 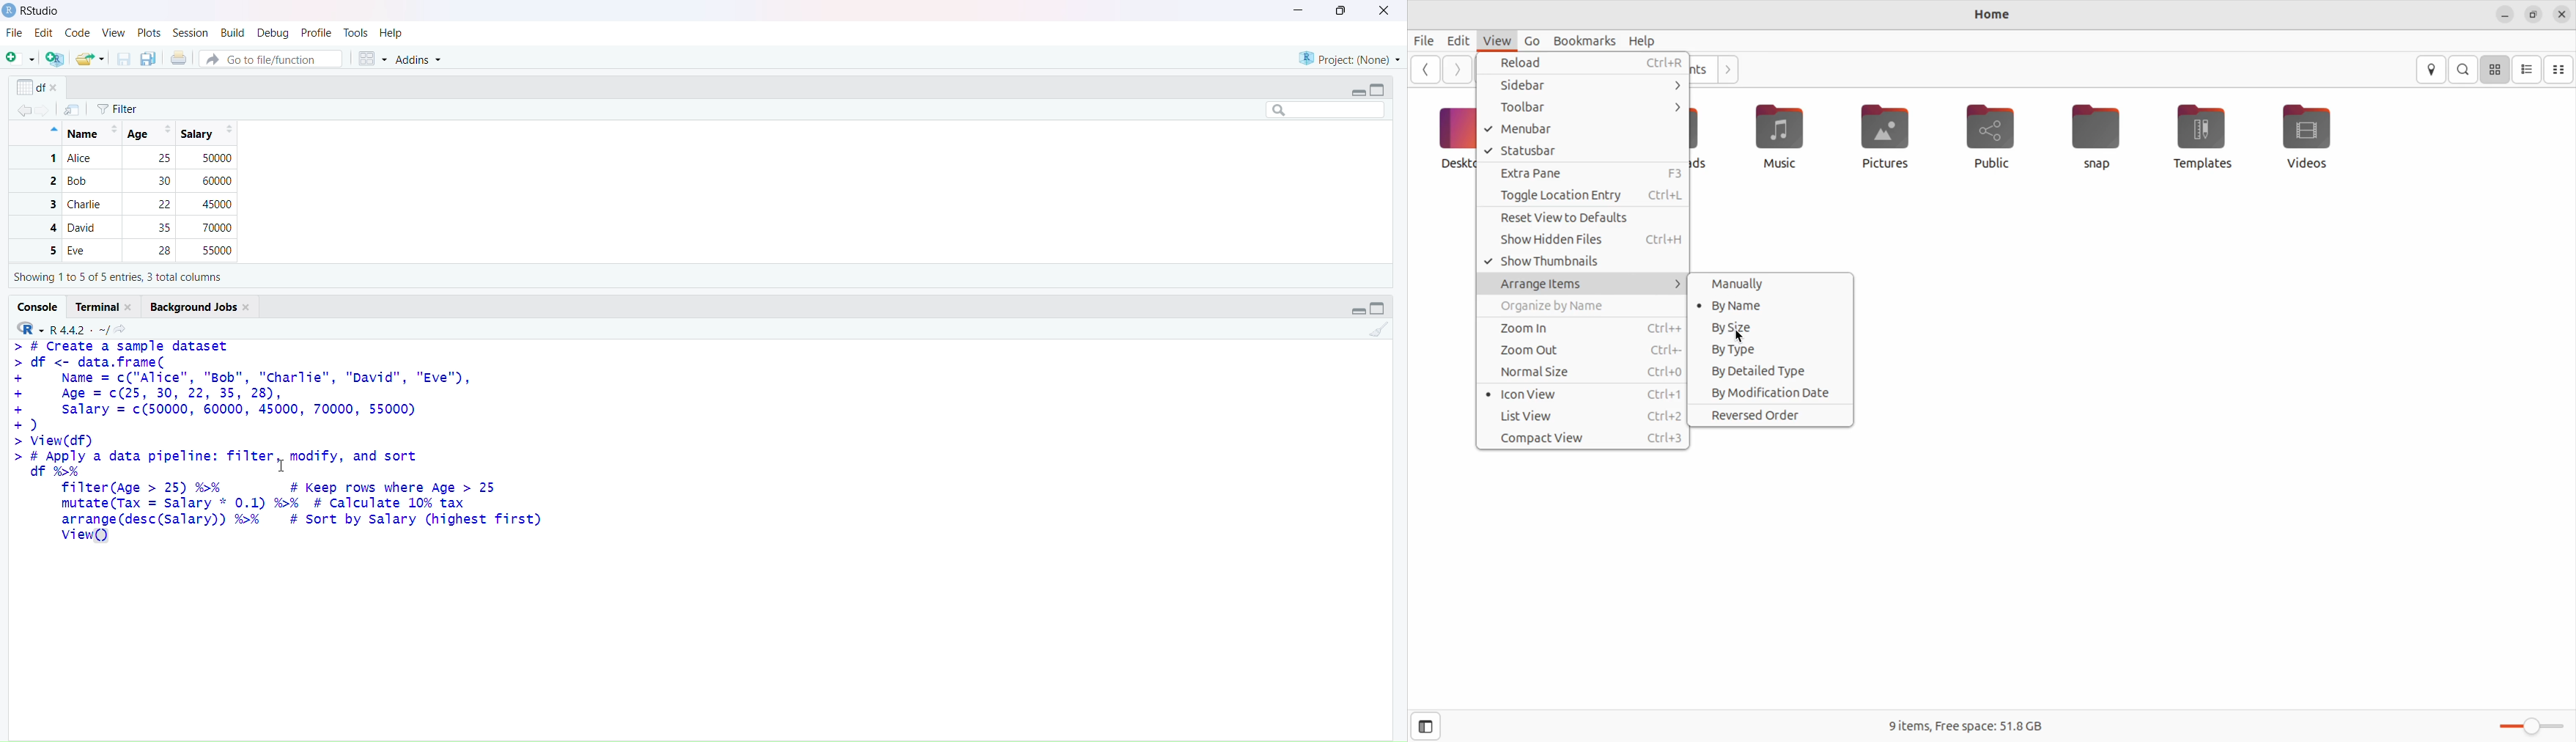 I want to click on collapse, so click(x=1383, y=89).